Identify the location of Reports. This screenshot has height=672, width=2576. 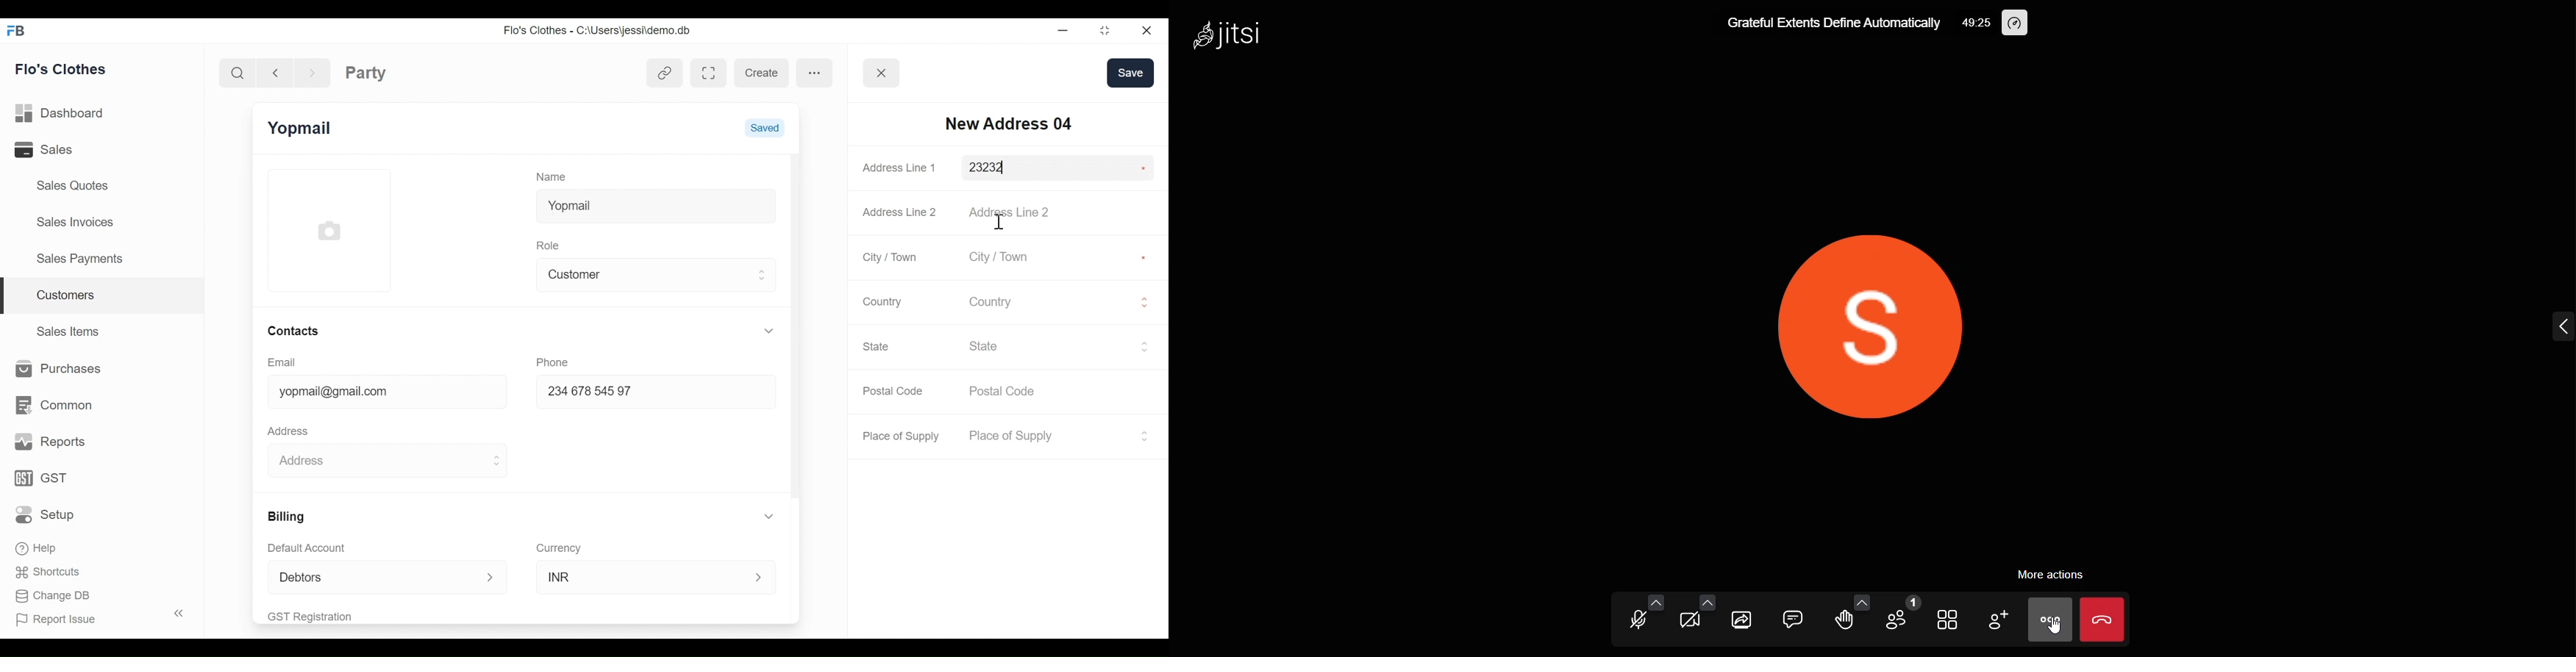
(51, 442).